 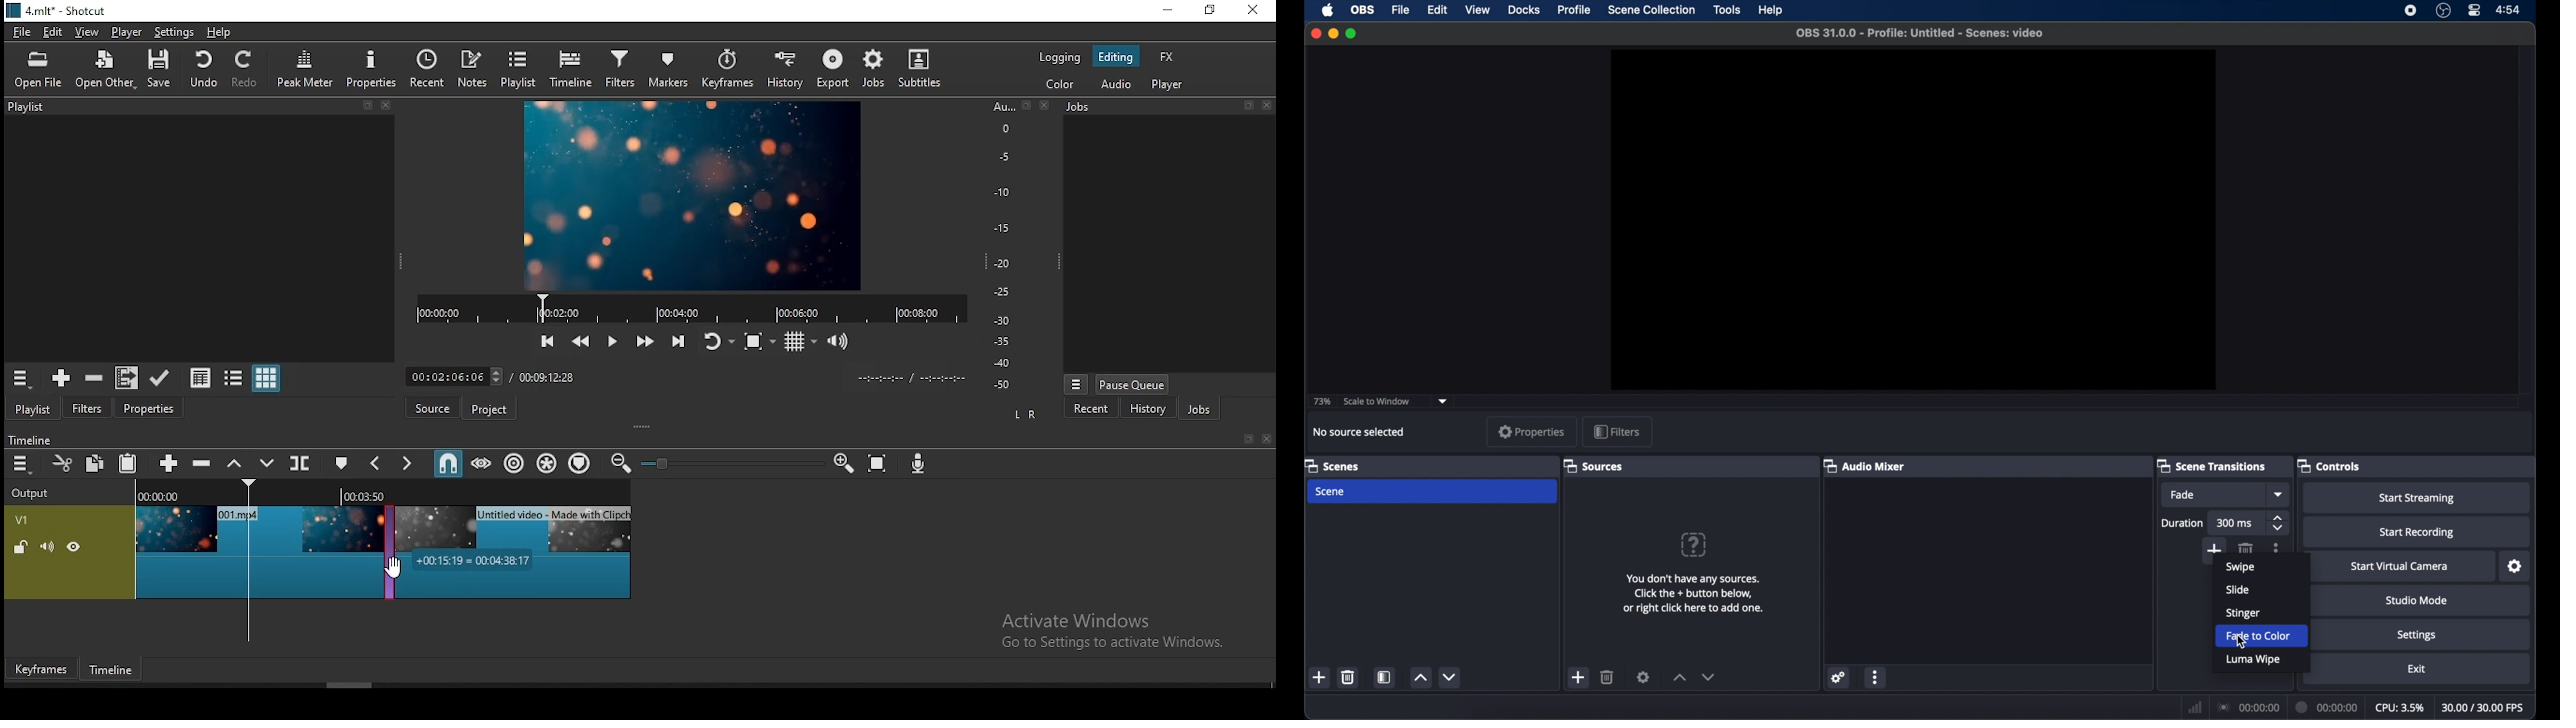 I want to click on view as list, so click(x=235, y=377).